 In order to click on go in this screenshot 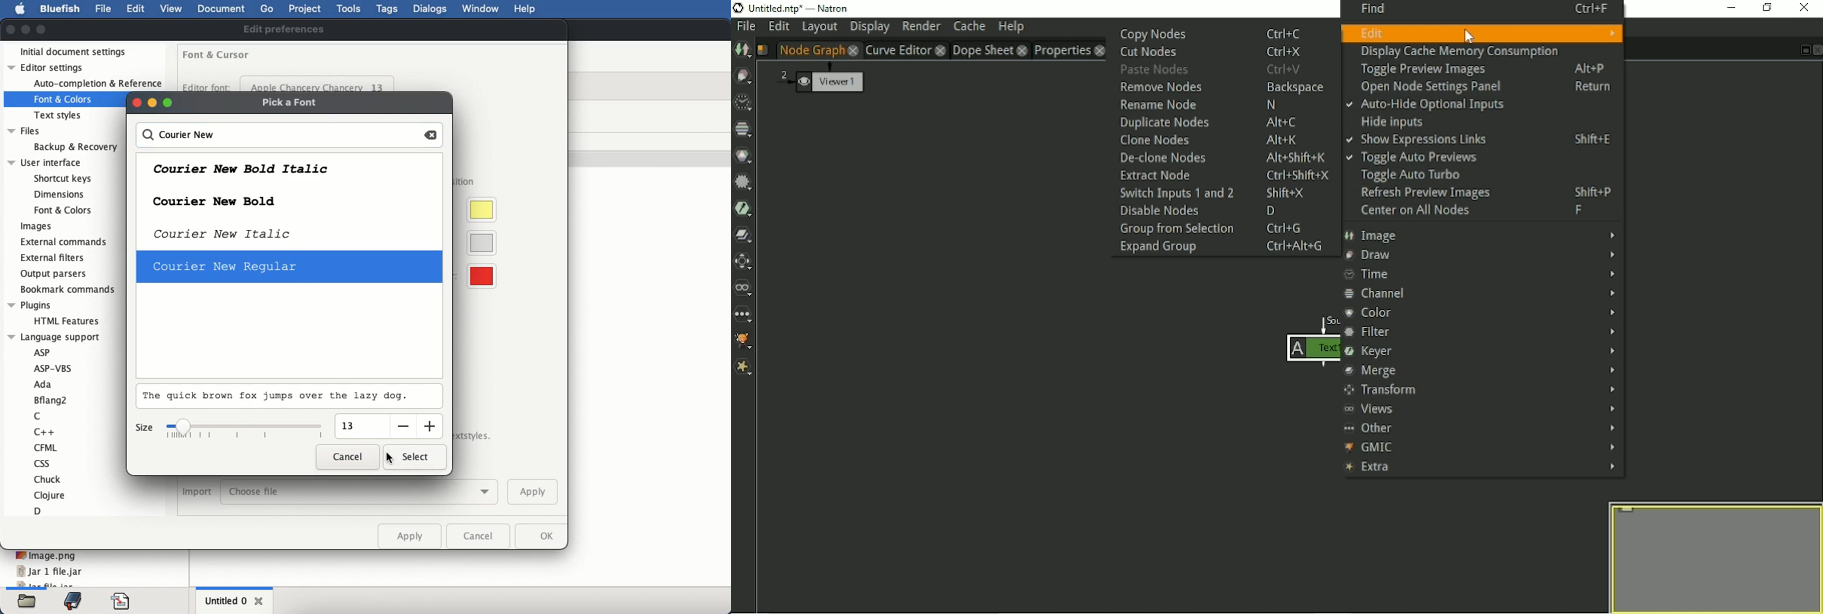, I will do `click(268, 8)`.